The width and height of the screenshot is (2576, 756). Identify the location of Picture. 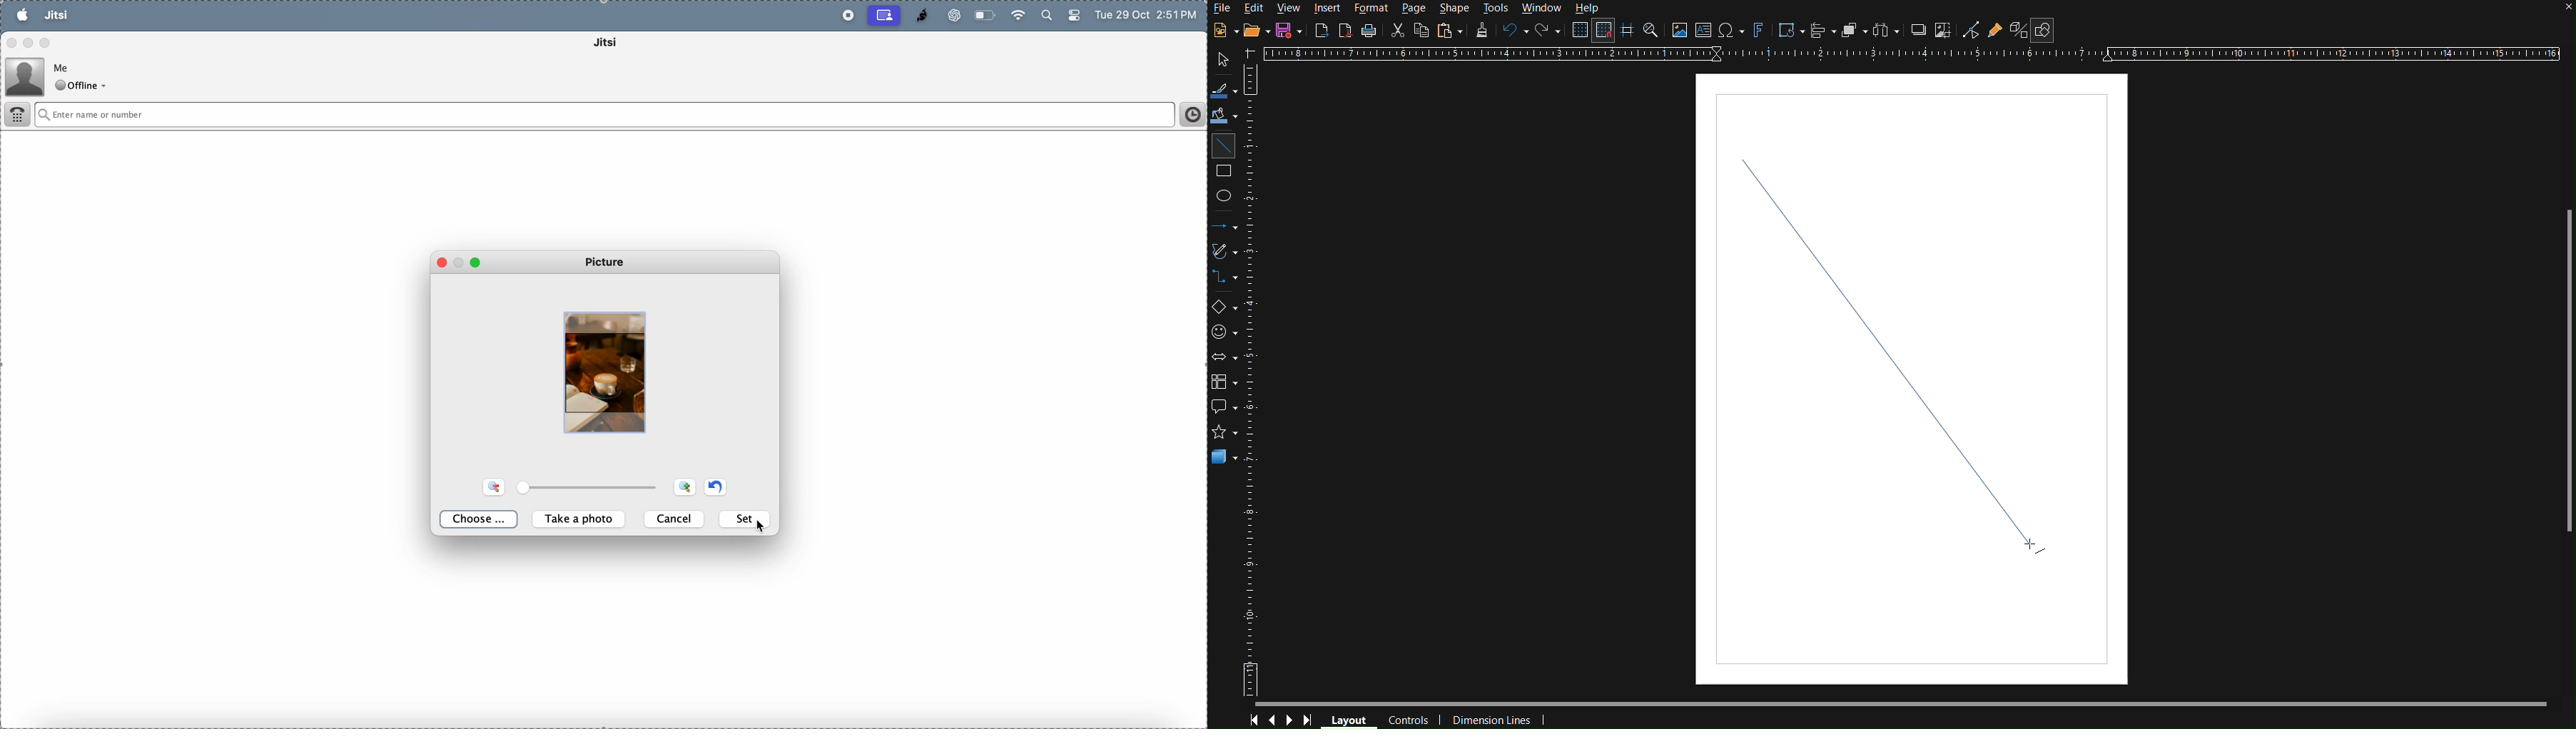
(608, 262).